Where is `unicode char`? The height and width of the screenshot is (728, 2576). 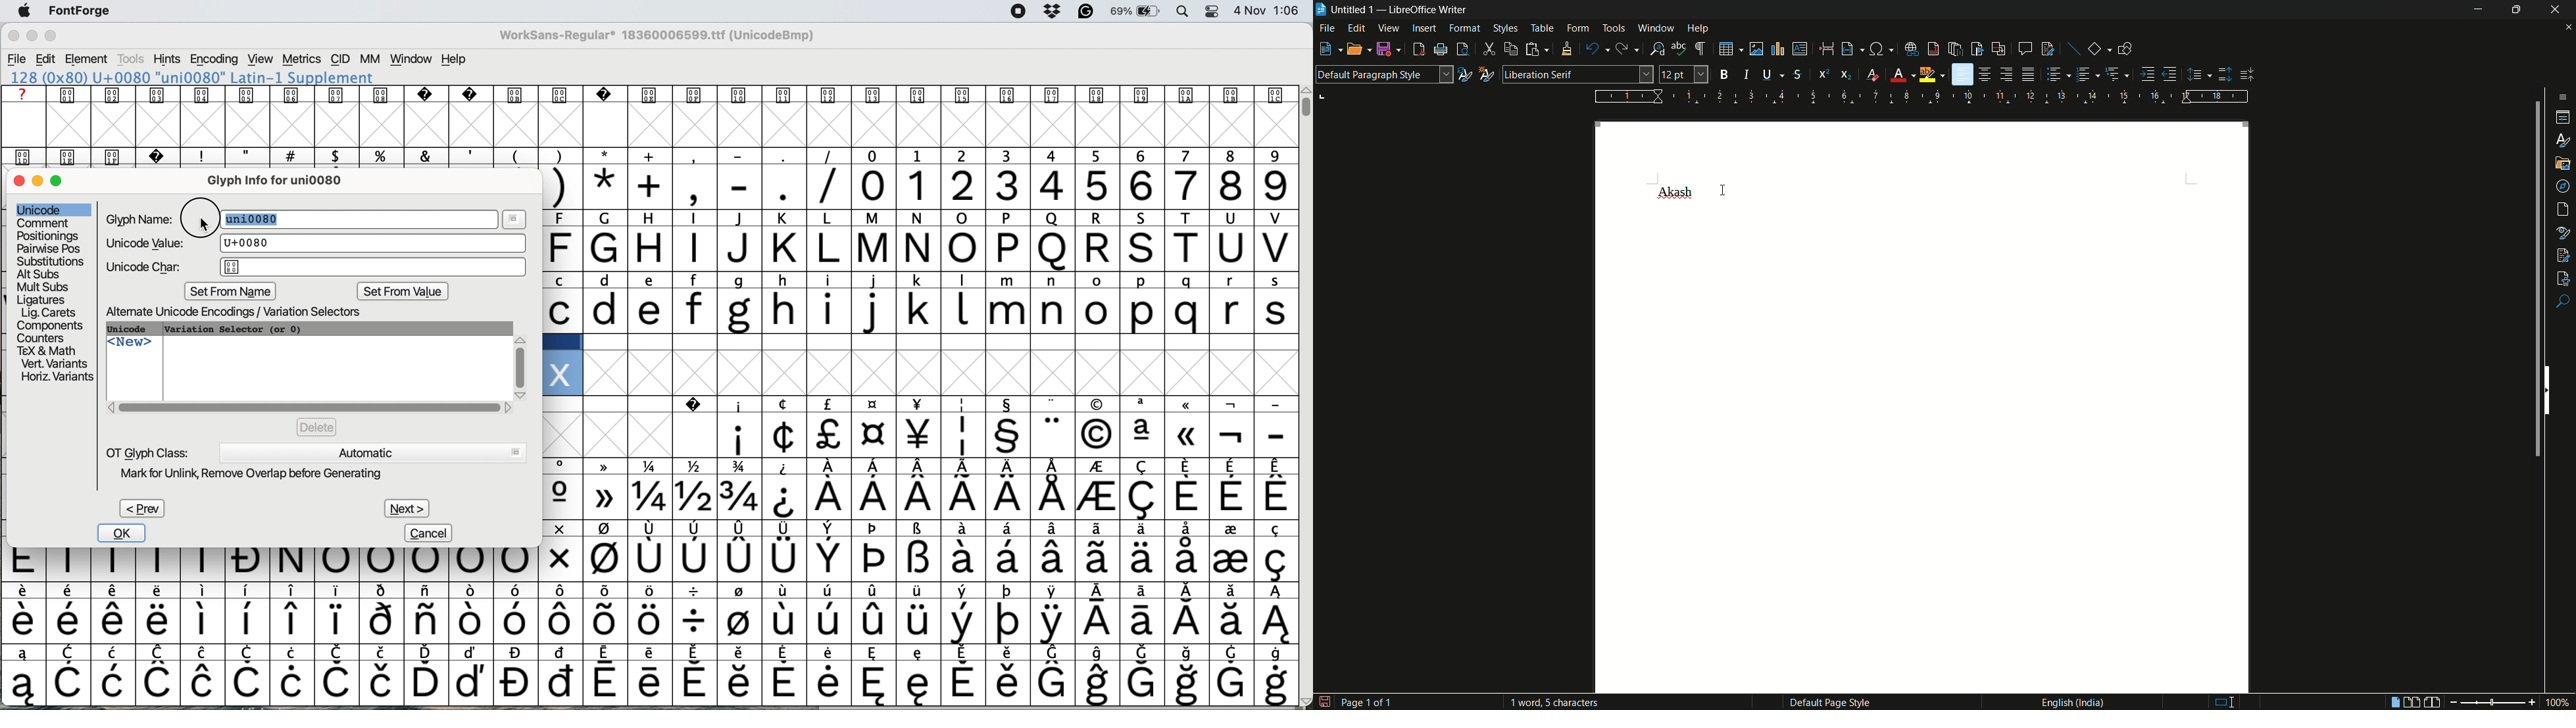
unicode char is located at coordinates (317, 267).